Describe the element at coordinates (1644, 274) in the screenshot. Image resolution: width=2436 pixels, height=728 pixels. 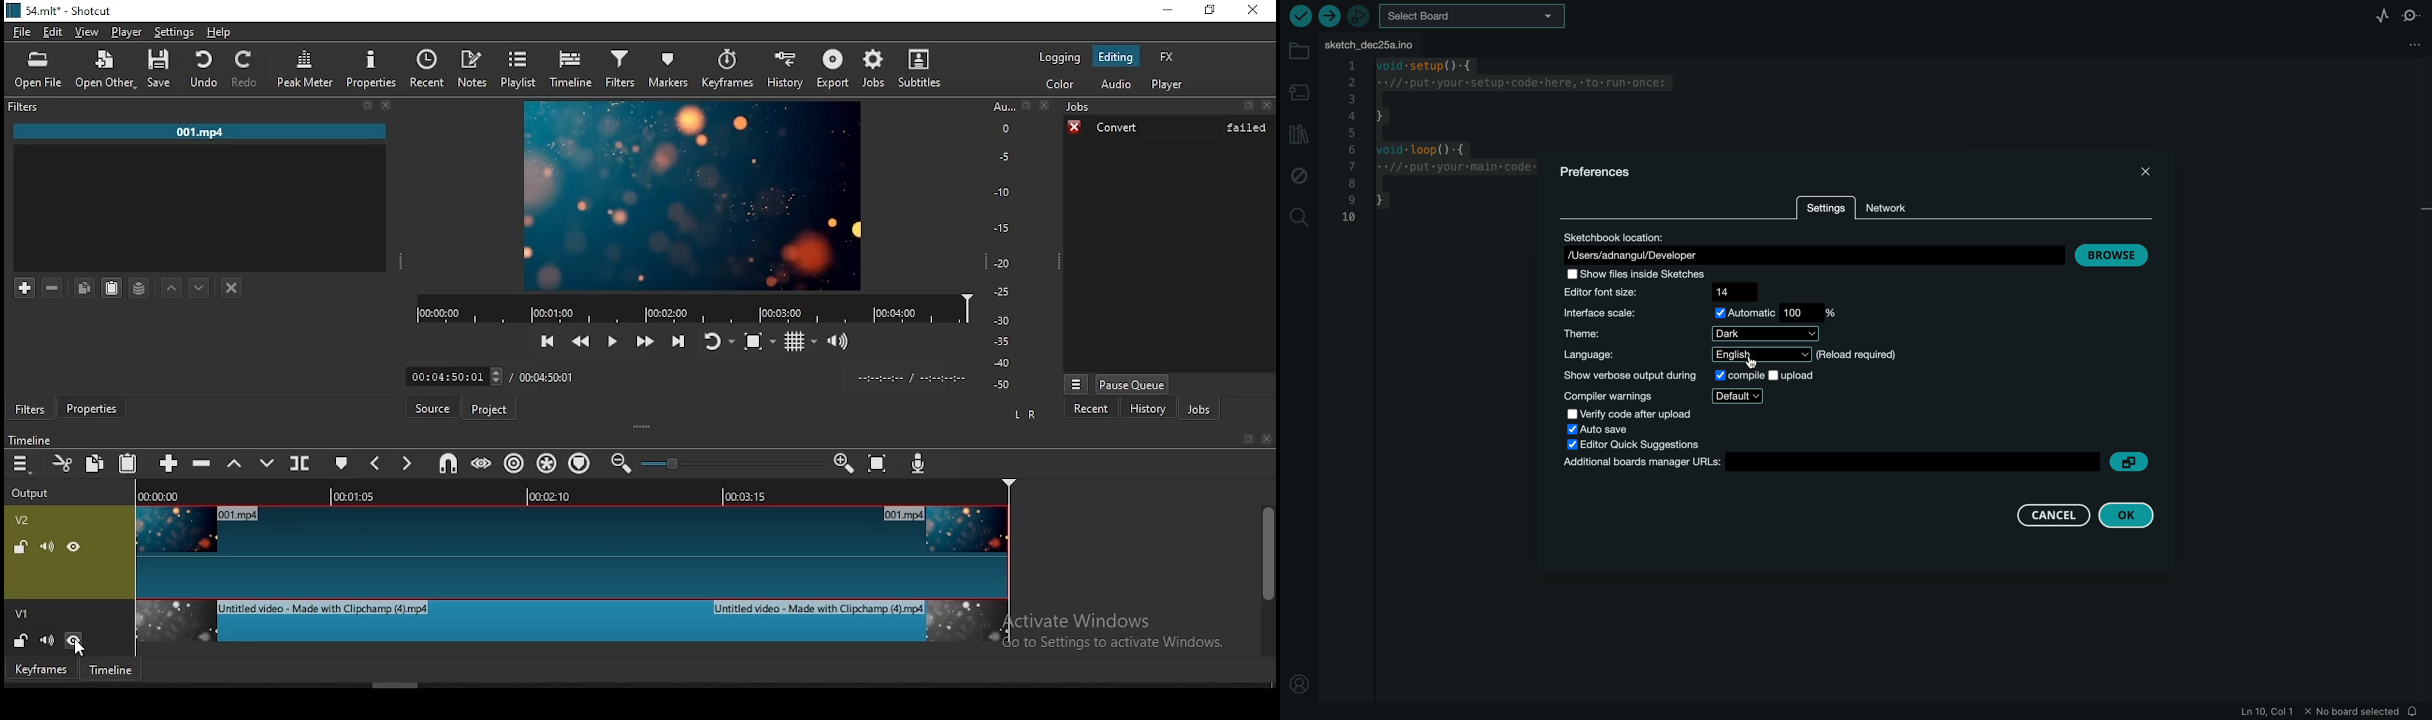
I see `show   files` at that location.